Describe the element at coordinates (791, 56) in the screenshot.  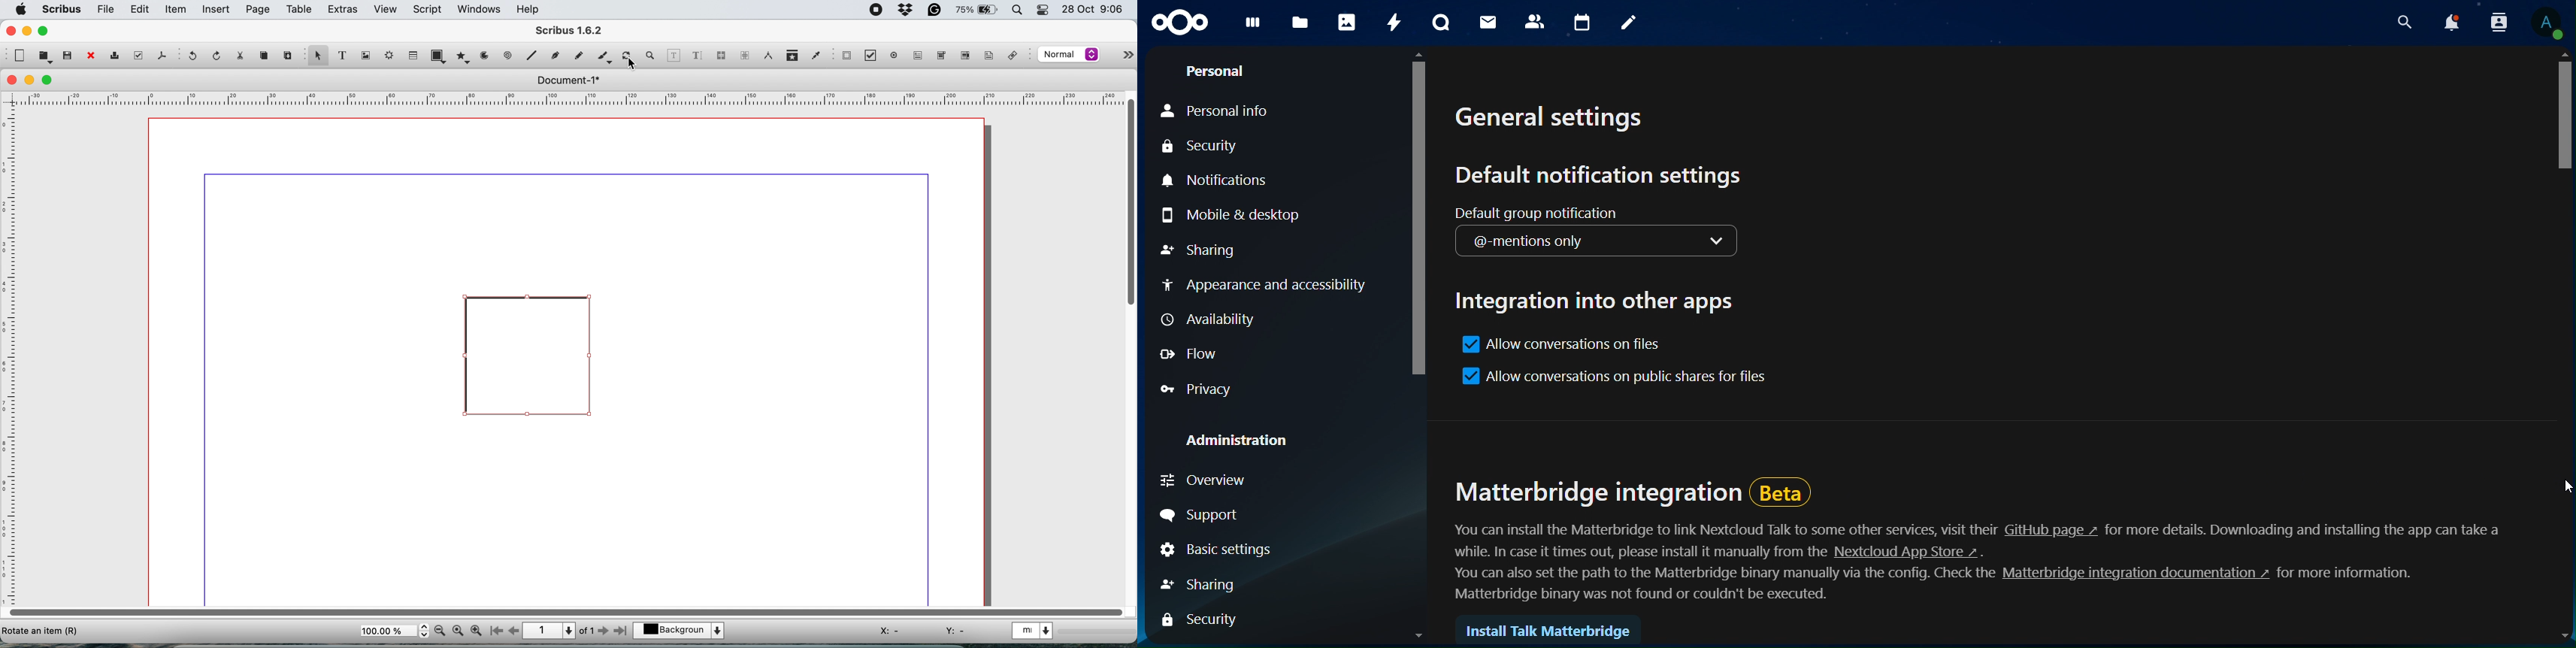
I see `copy item properties` at that location.